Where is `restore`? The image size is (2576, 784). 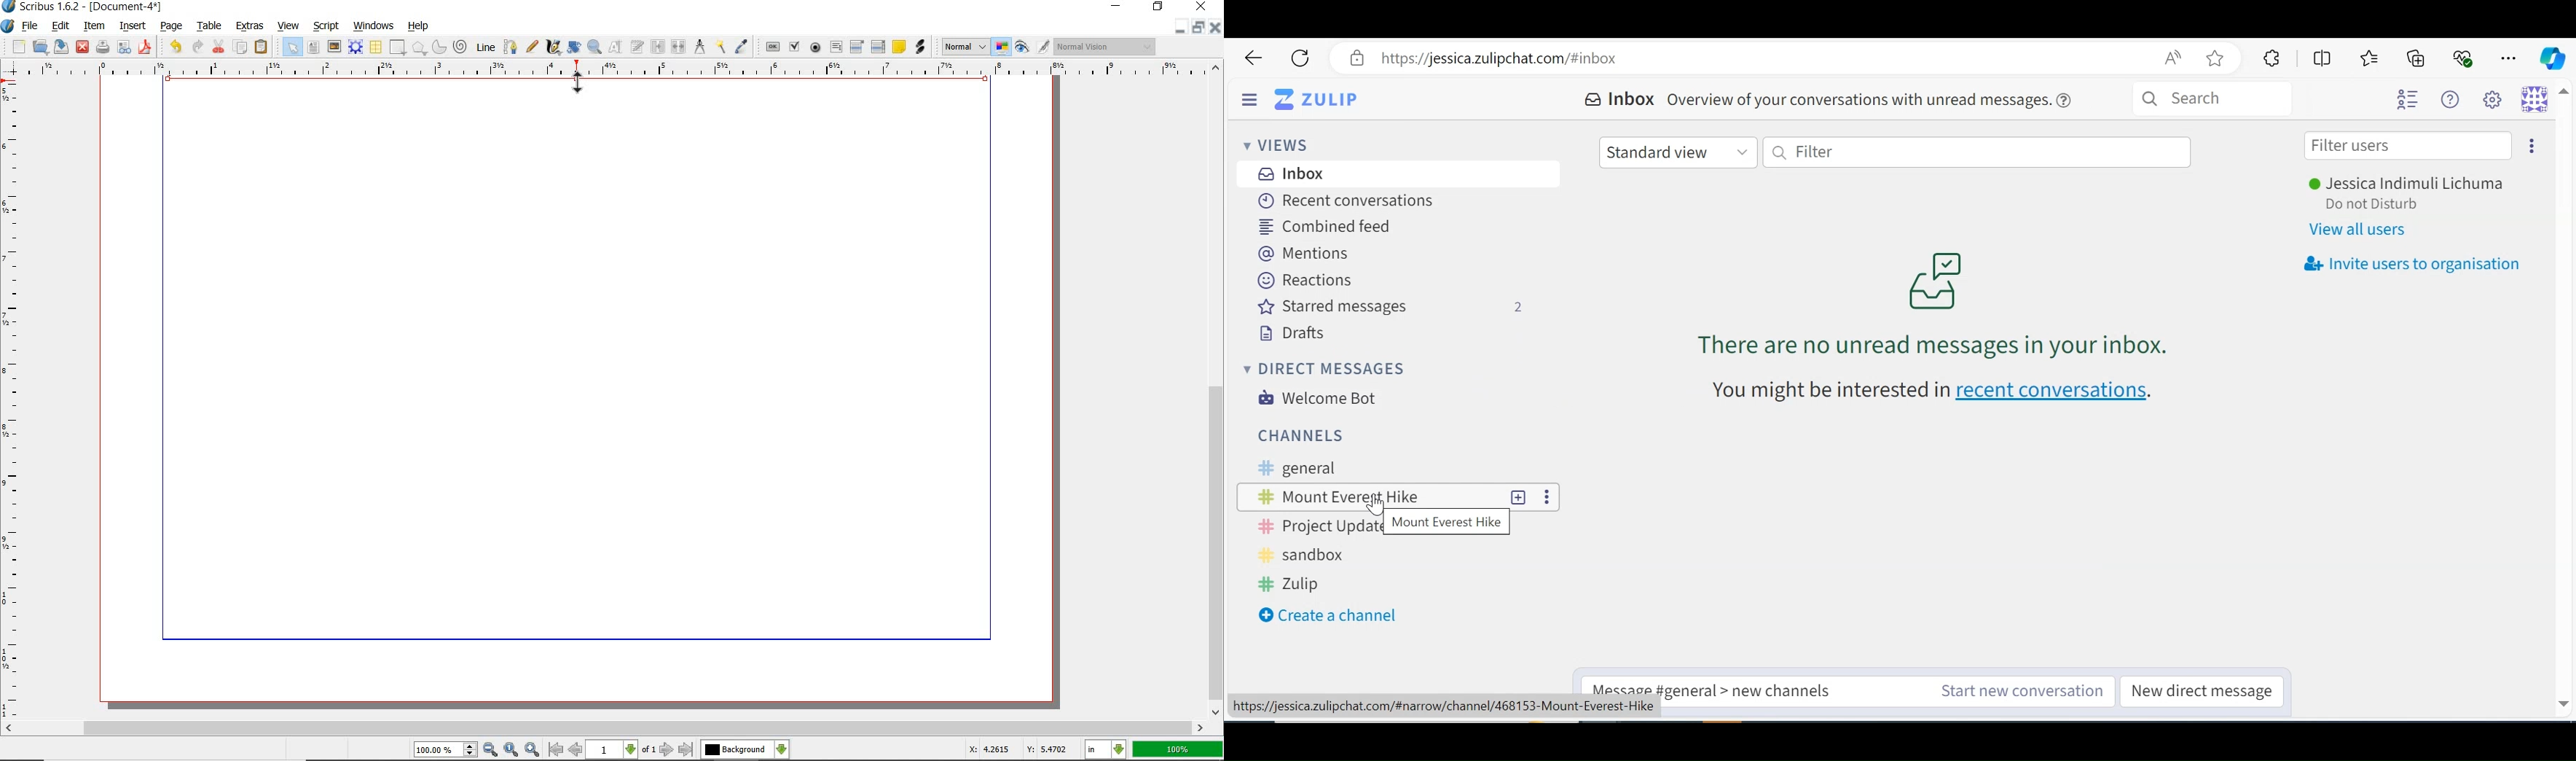 restore is located at coordinates (1198, 28).